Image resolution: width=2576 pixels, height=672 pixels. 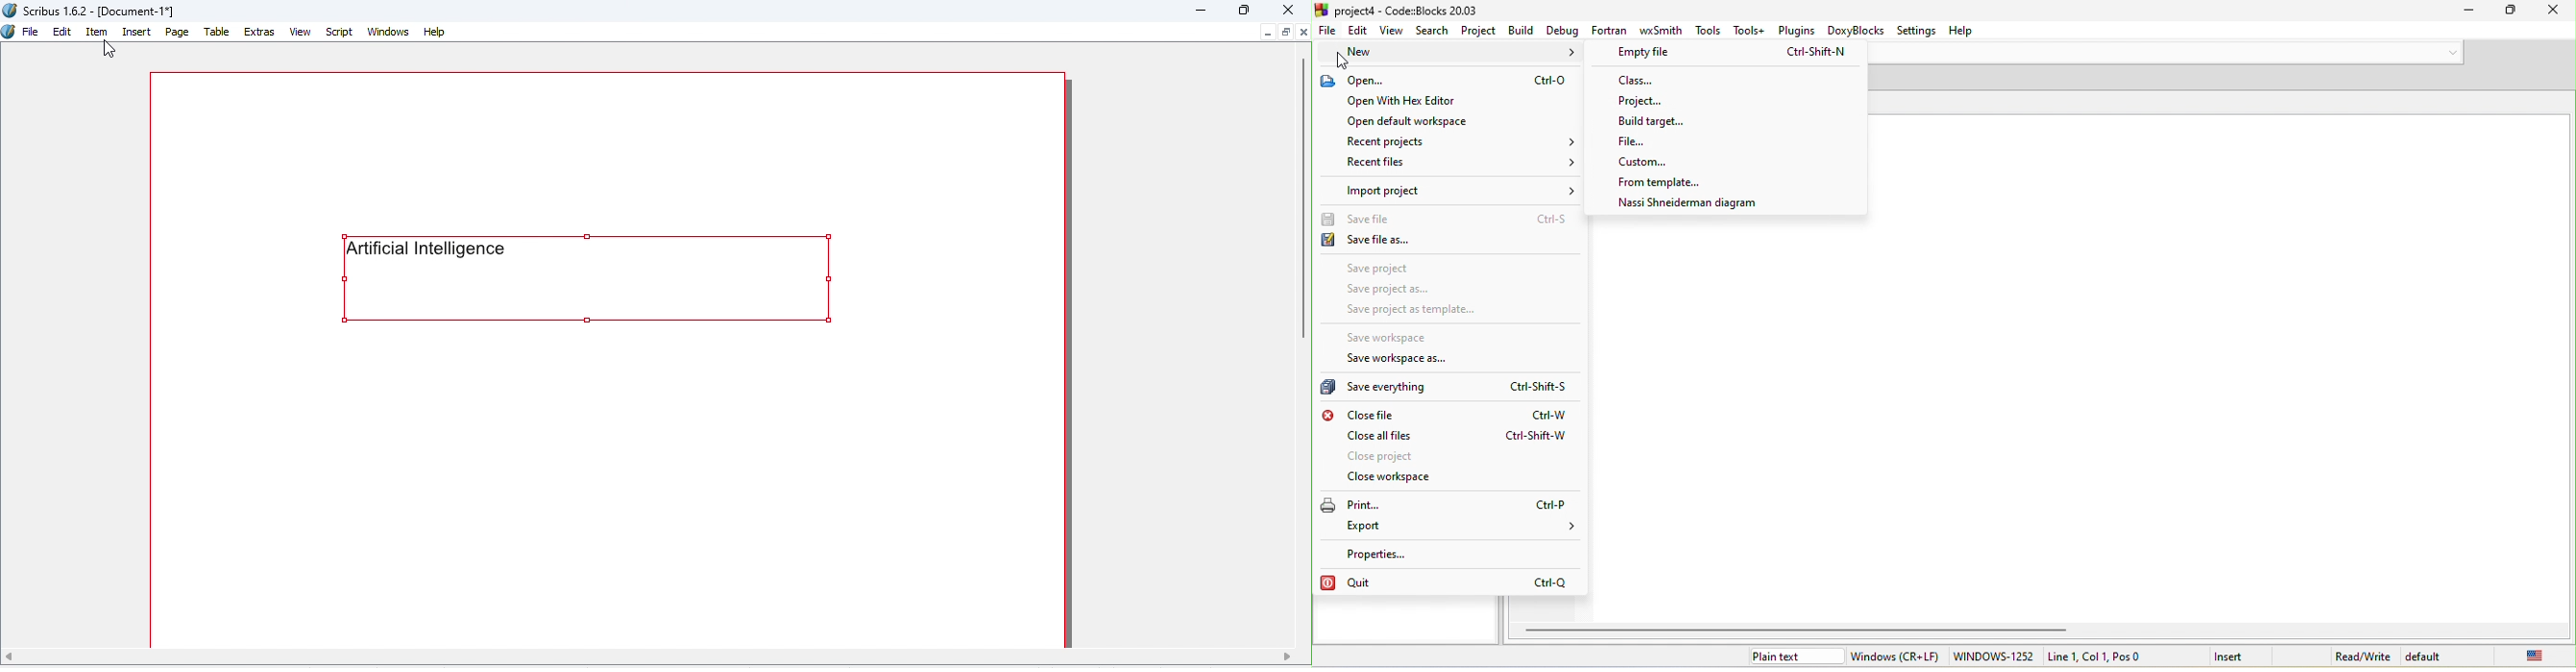 What do you see at coordinates (1714, 103) in the screenshot?
I see `project` at bounding box center [1714, 103].